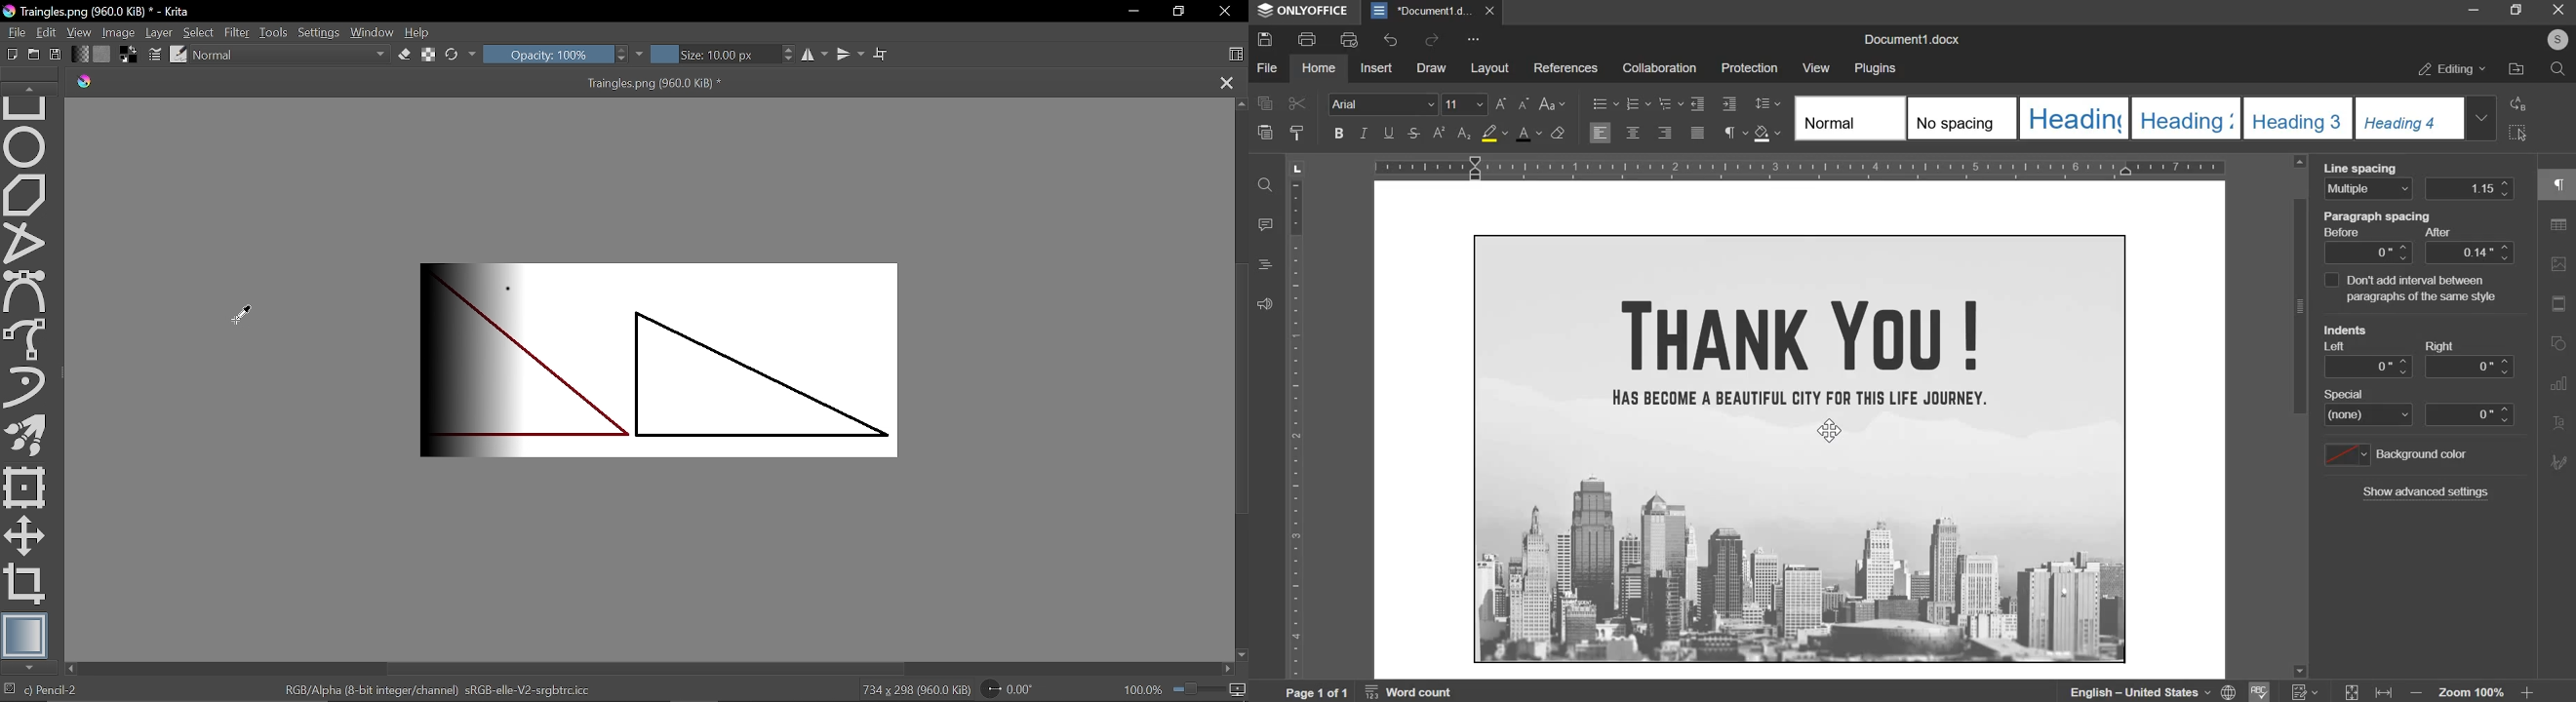 The image size is (2576, 728). Describe the element at coordinates (1264, 303) in the screenshot. I see `feedback` at that location.